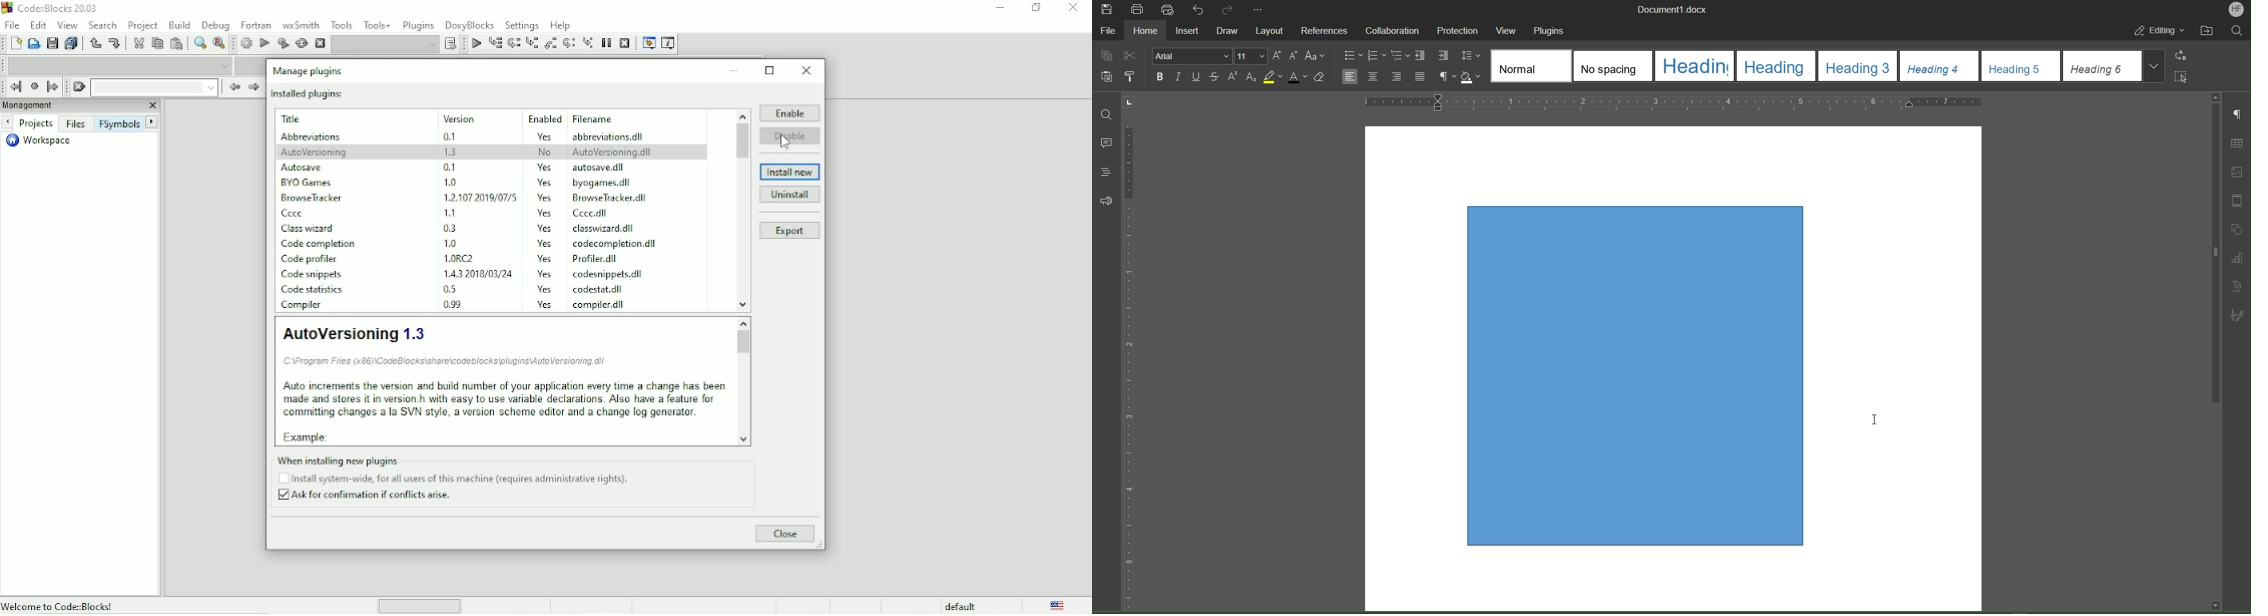  Describe the element at coordinates (609, 137) in the screenshot. I see `abbrevations.dll` at that location.